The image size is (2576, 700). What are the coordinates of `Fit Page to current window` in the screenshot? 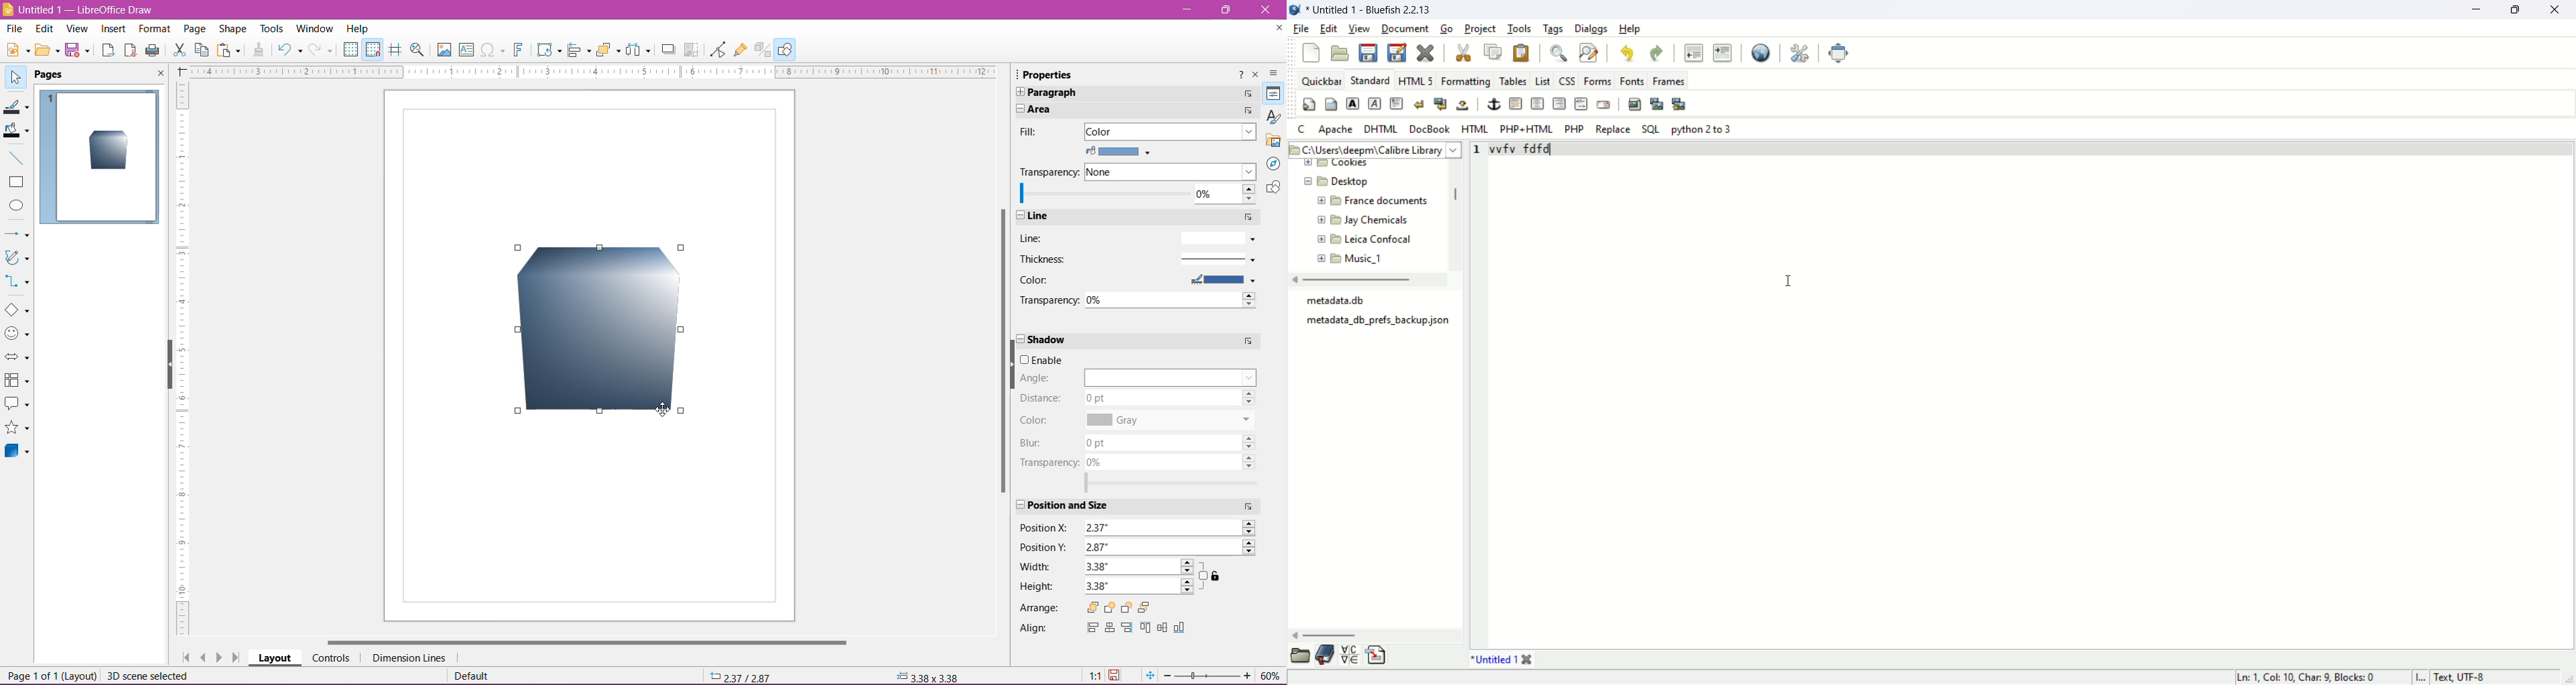 It's located at (1149, 676).